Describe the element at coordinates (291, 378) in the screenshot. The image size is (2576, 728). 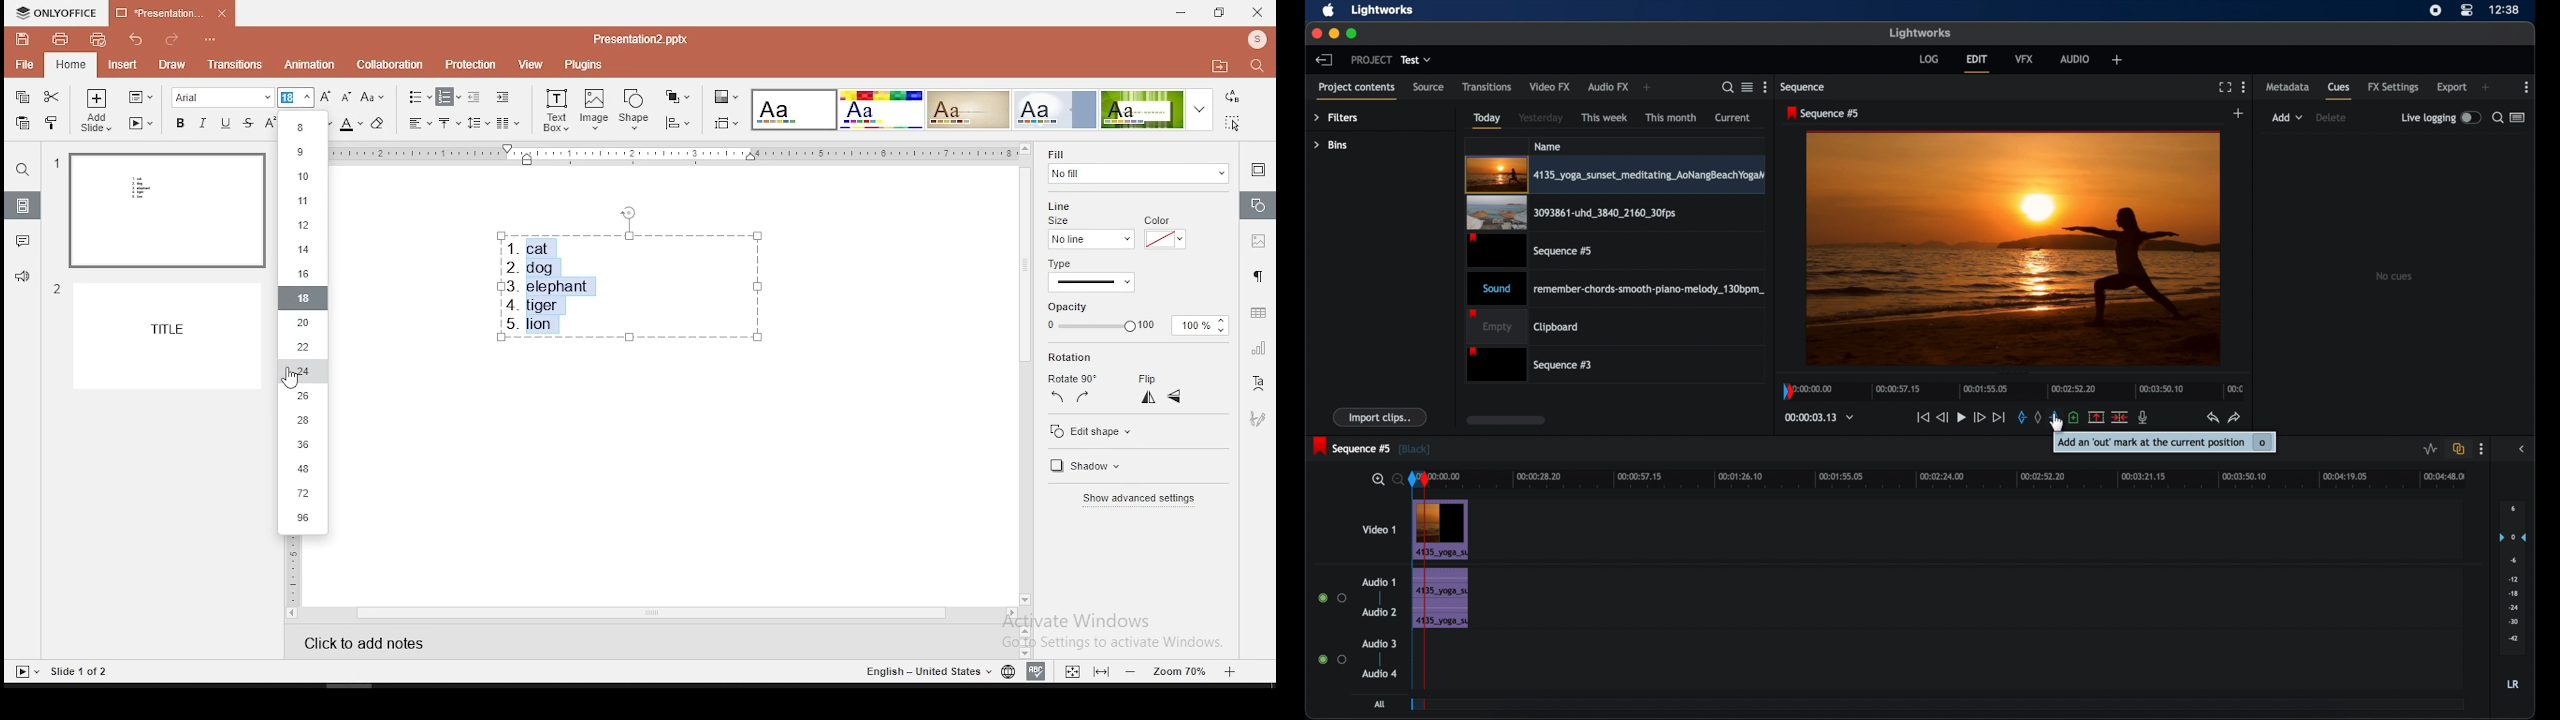
I see `mouse pointer` at that location.